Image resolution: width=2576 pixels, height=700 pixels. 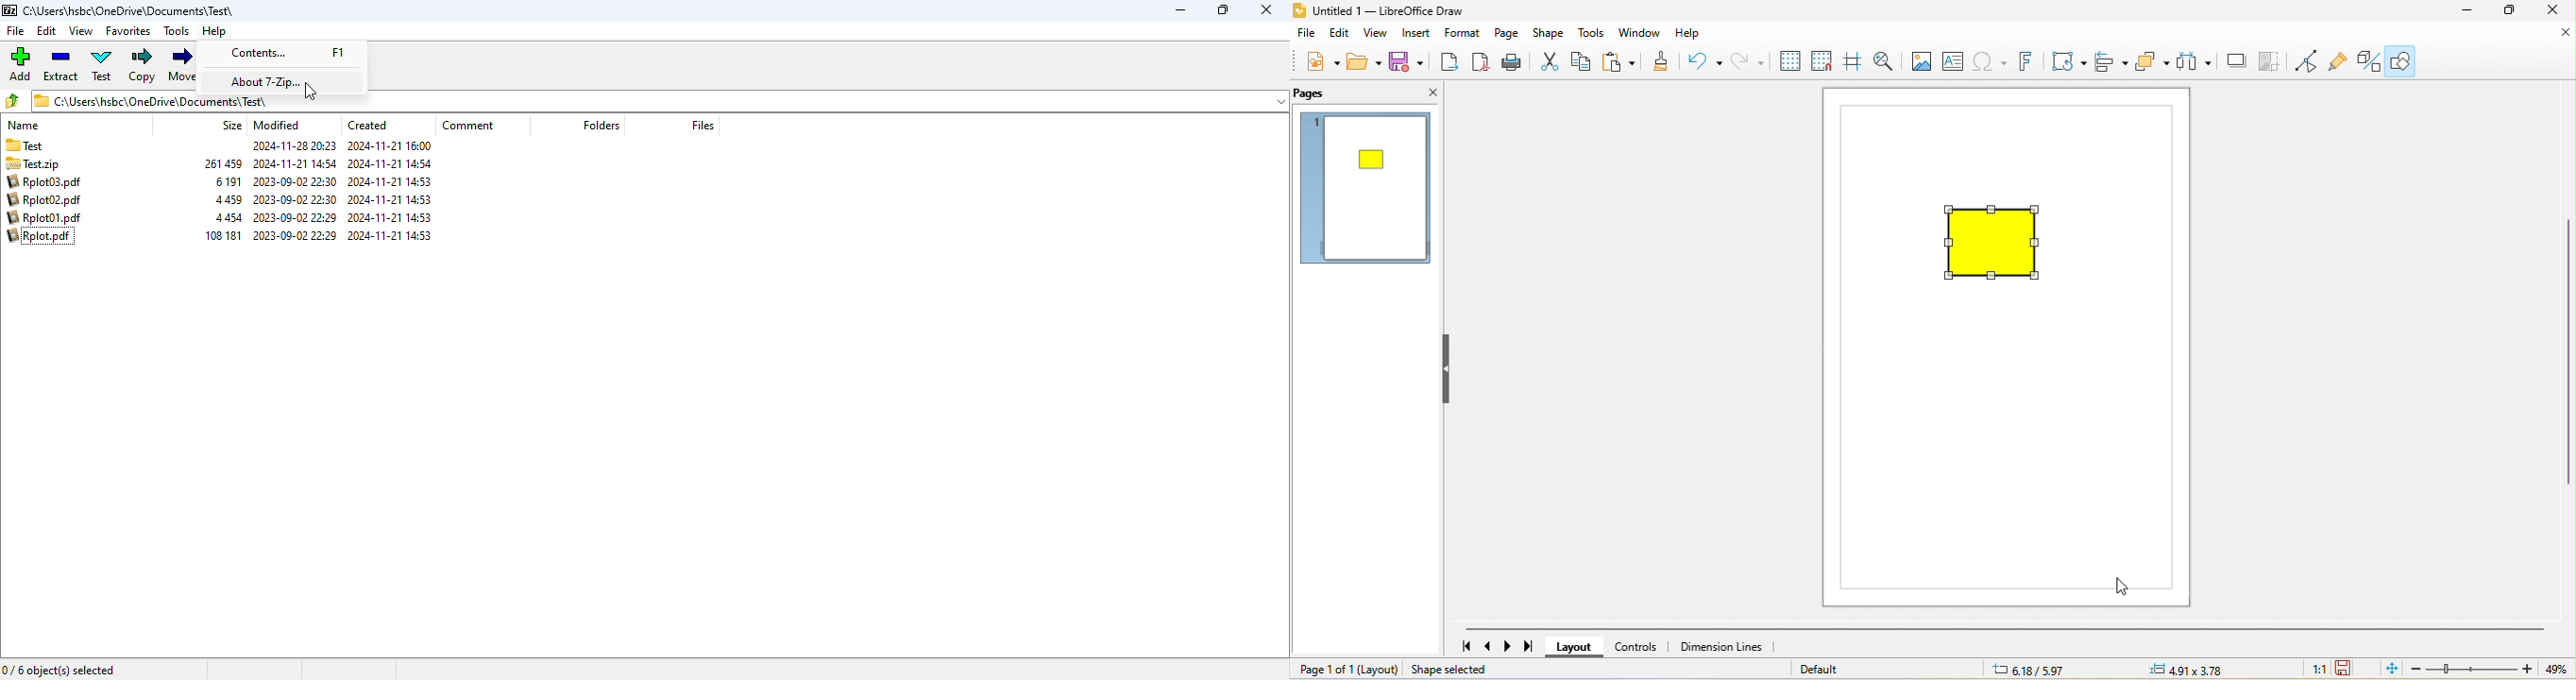 I want to click on the document has been modified click to save the document, so click(x=2347, y=669).